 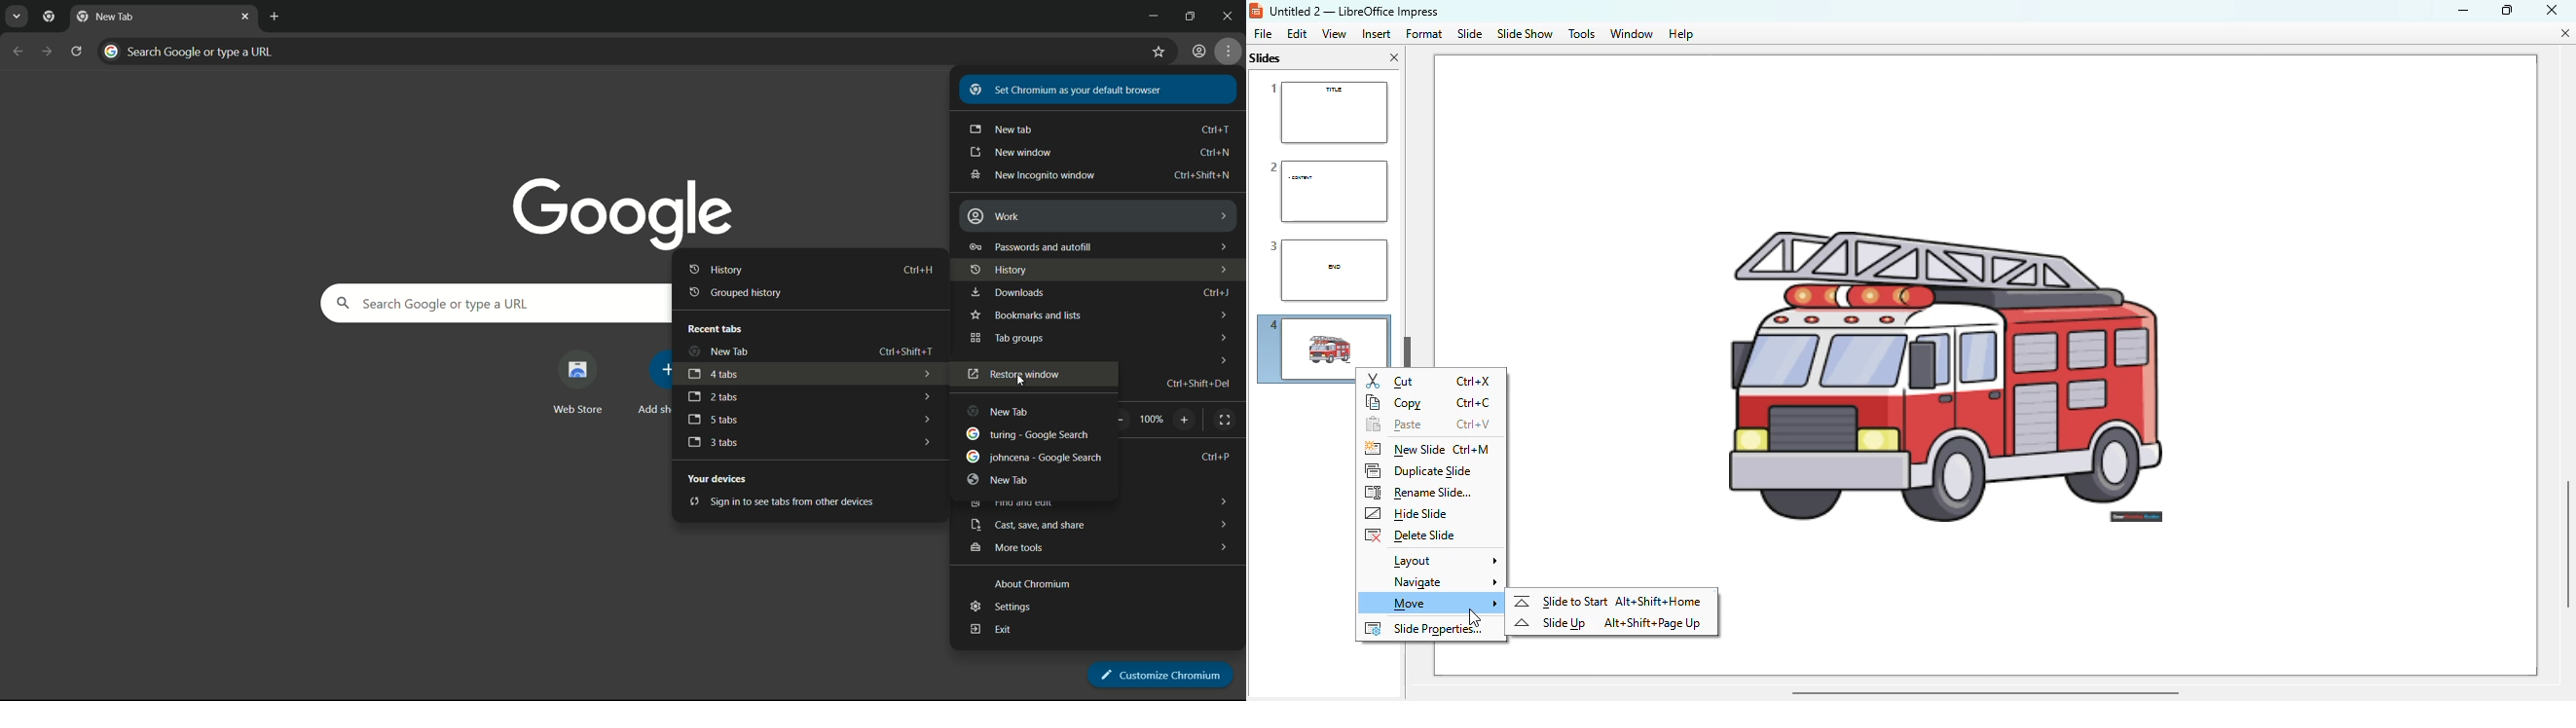 I want to click on slide properties, so click(x=1424, y=629).